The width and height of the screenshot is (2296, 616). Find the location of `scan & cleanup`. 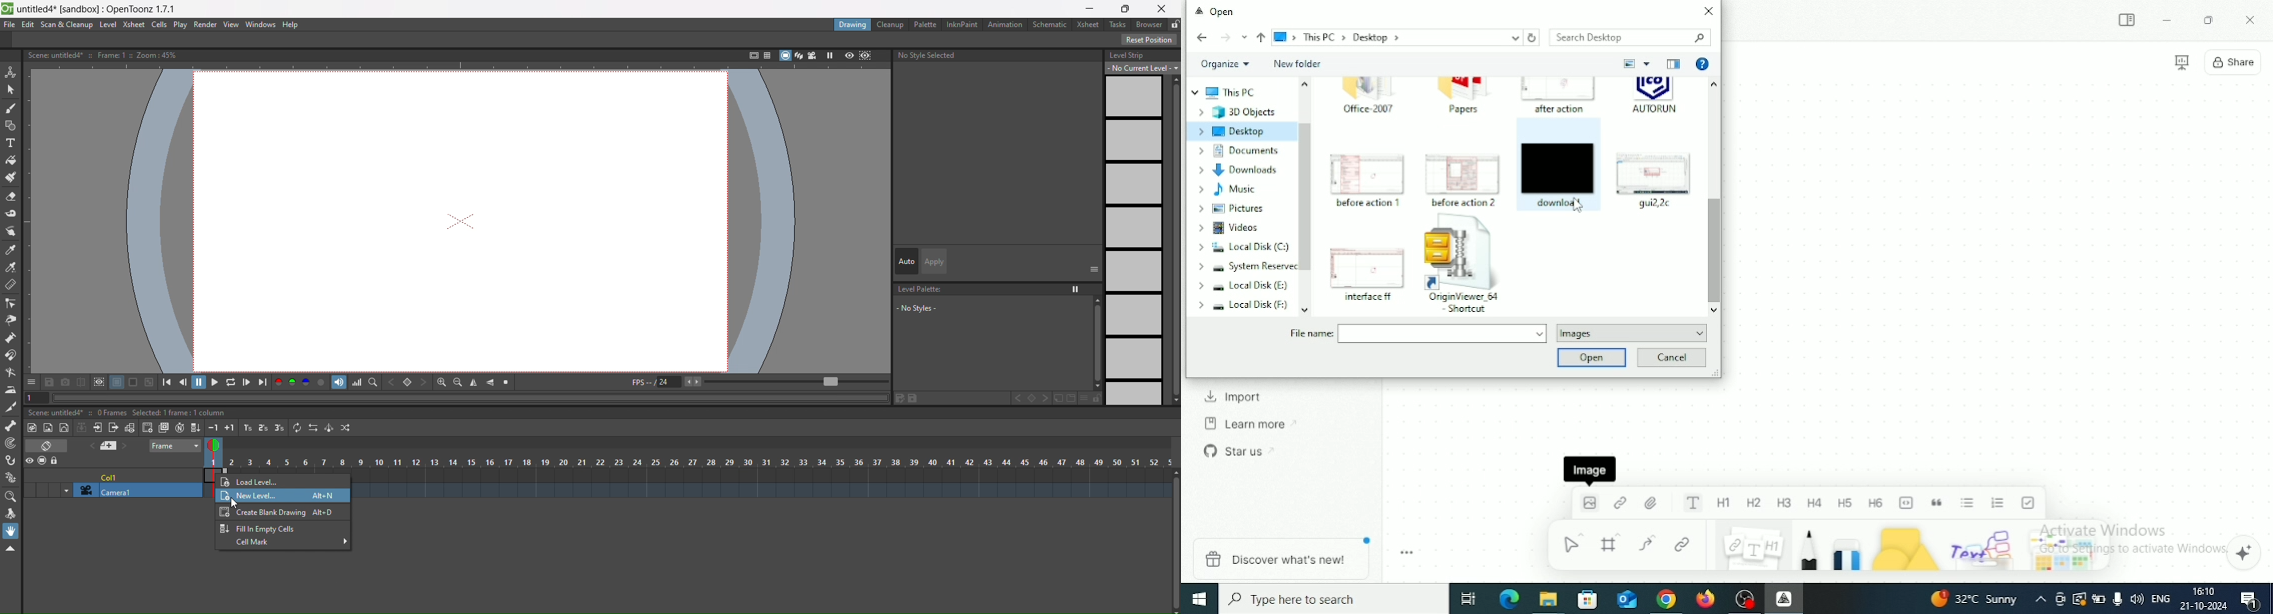

scan & cleanup is located at coordinates (65, 25).